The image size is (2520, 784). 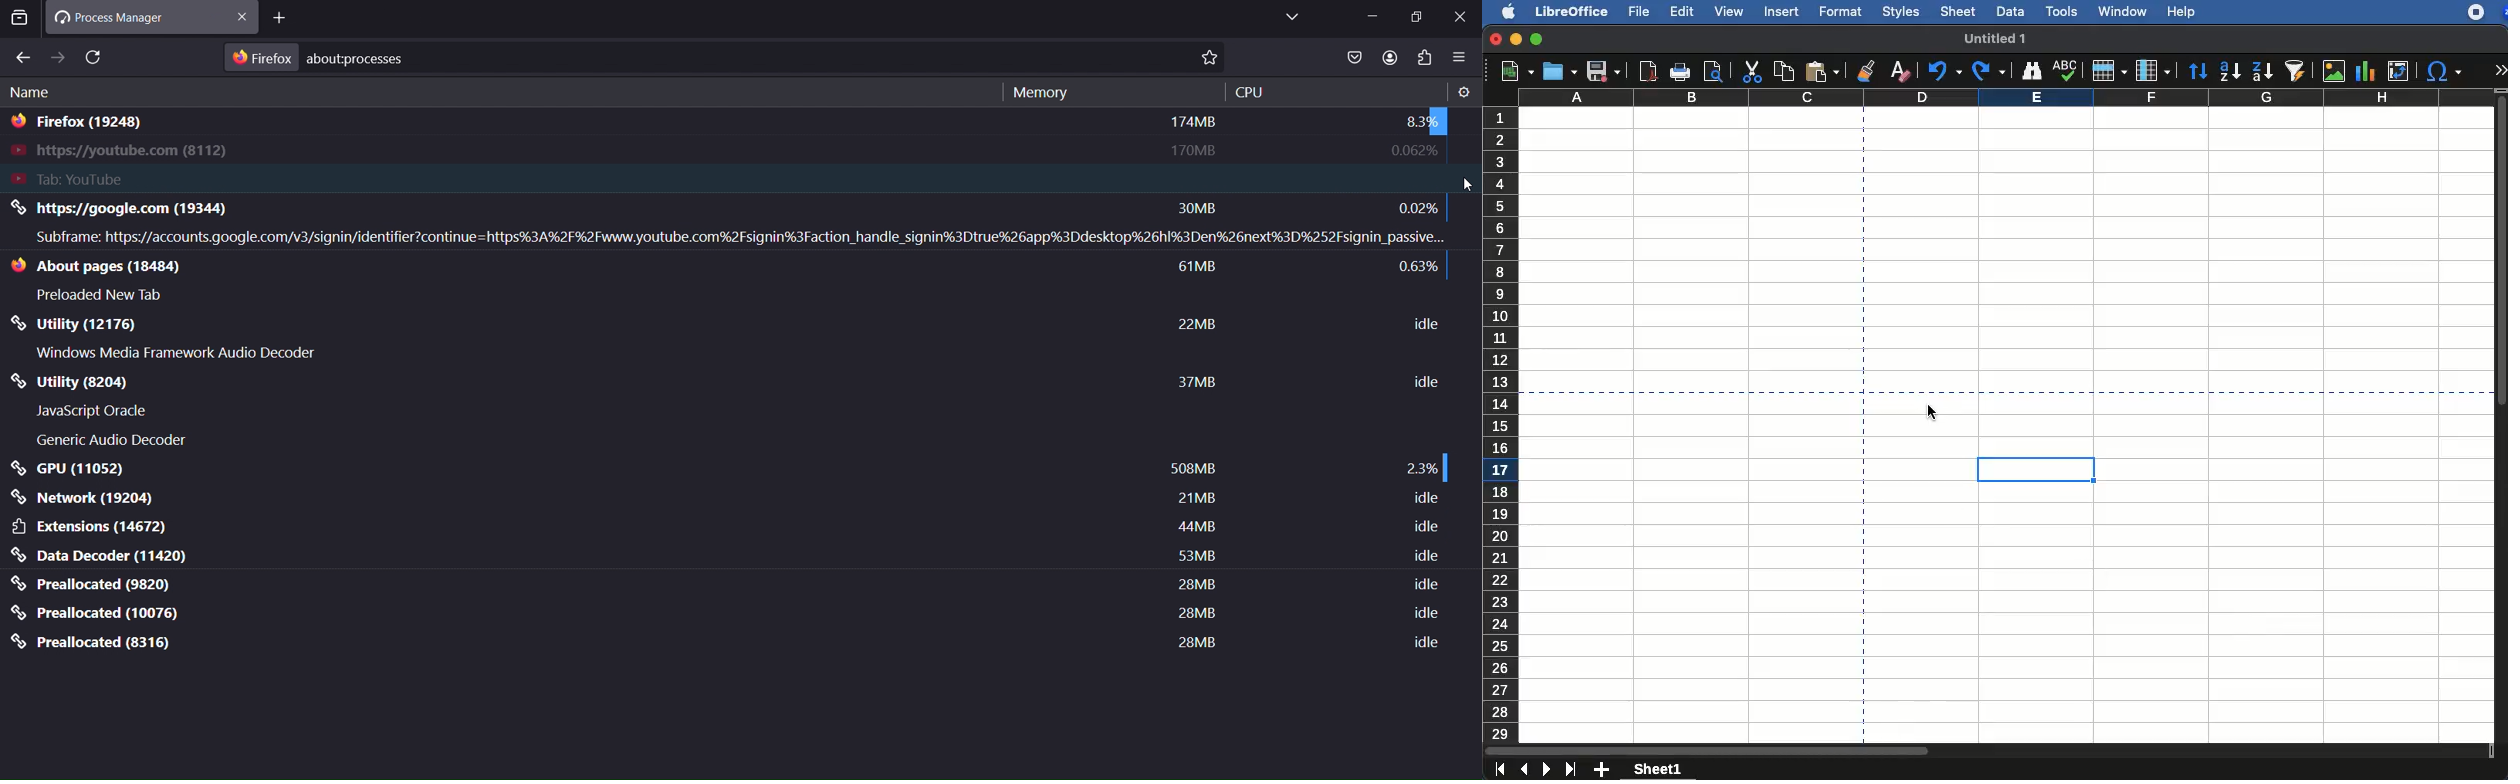 I want to click on format, so click(x=1840, y=10).